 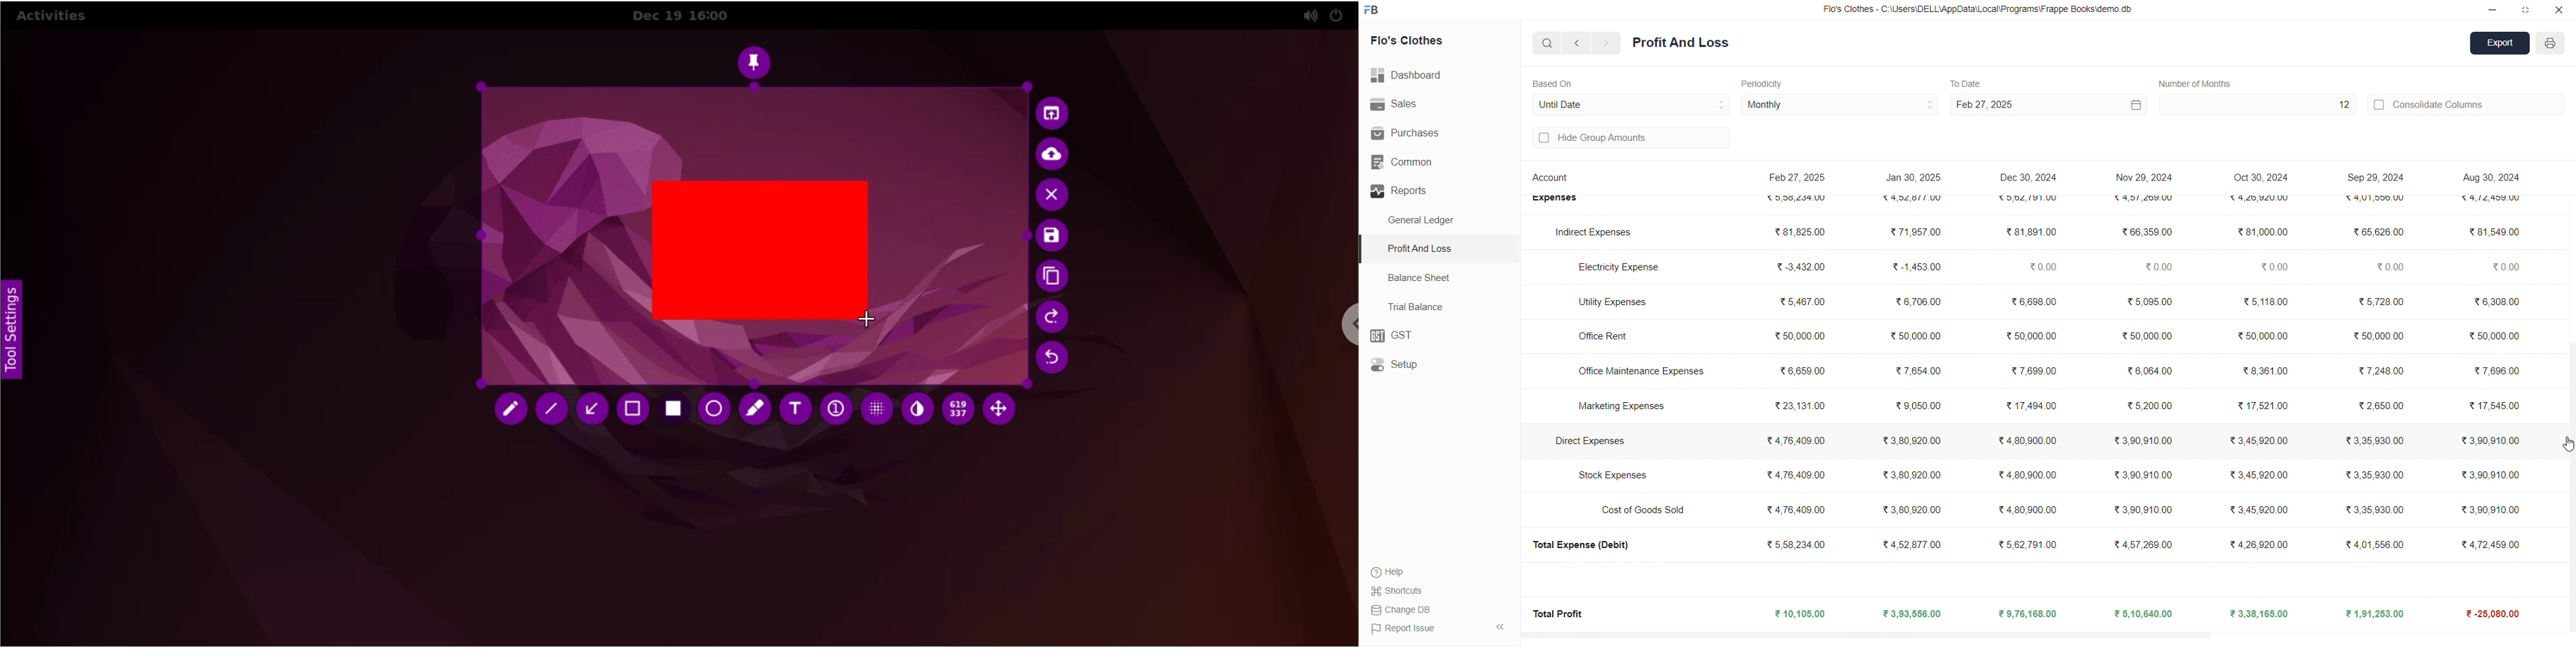 I want to click on Change DB, so click(x=1404, y=610).